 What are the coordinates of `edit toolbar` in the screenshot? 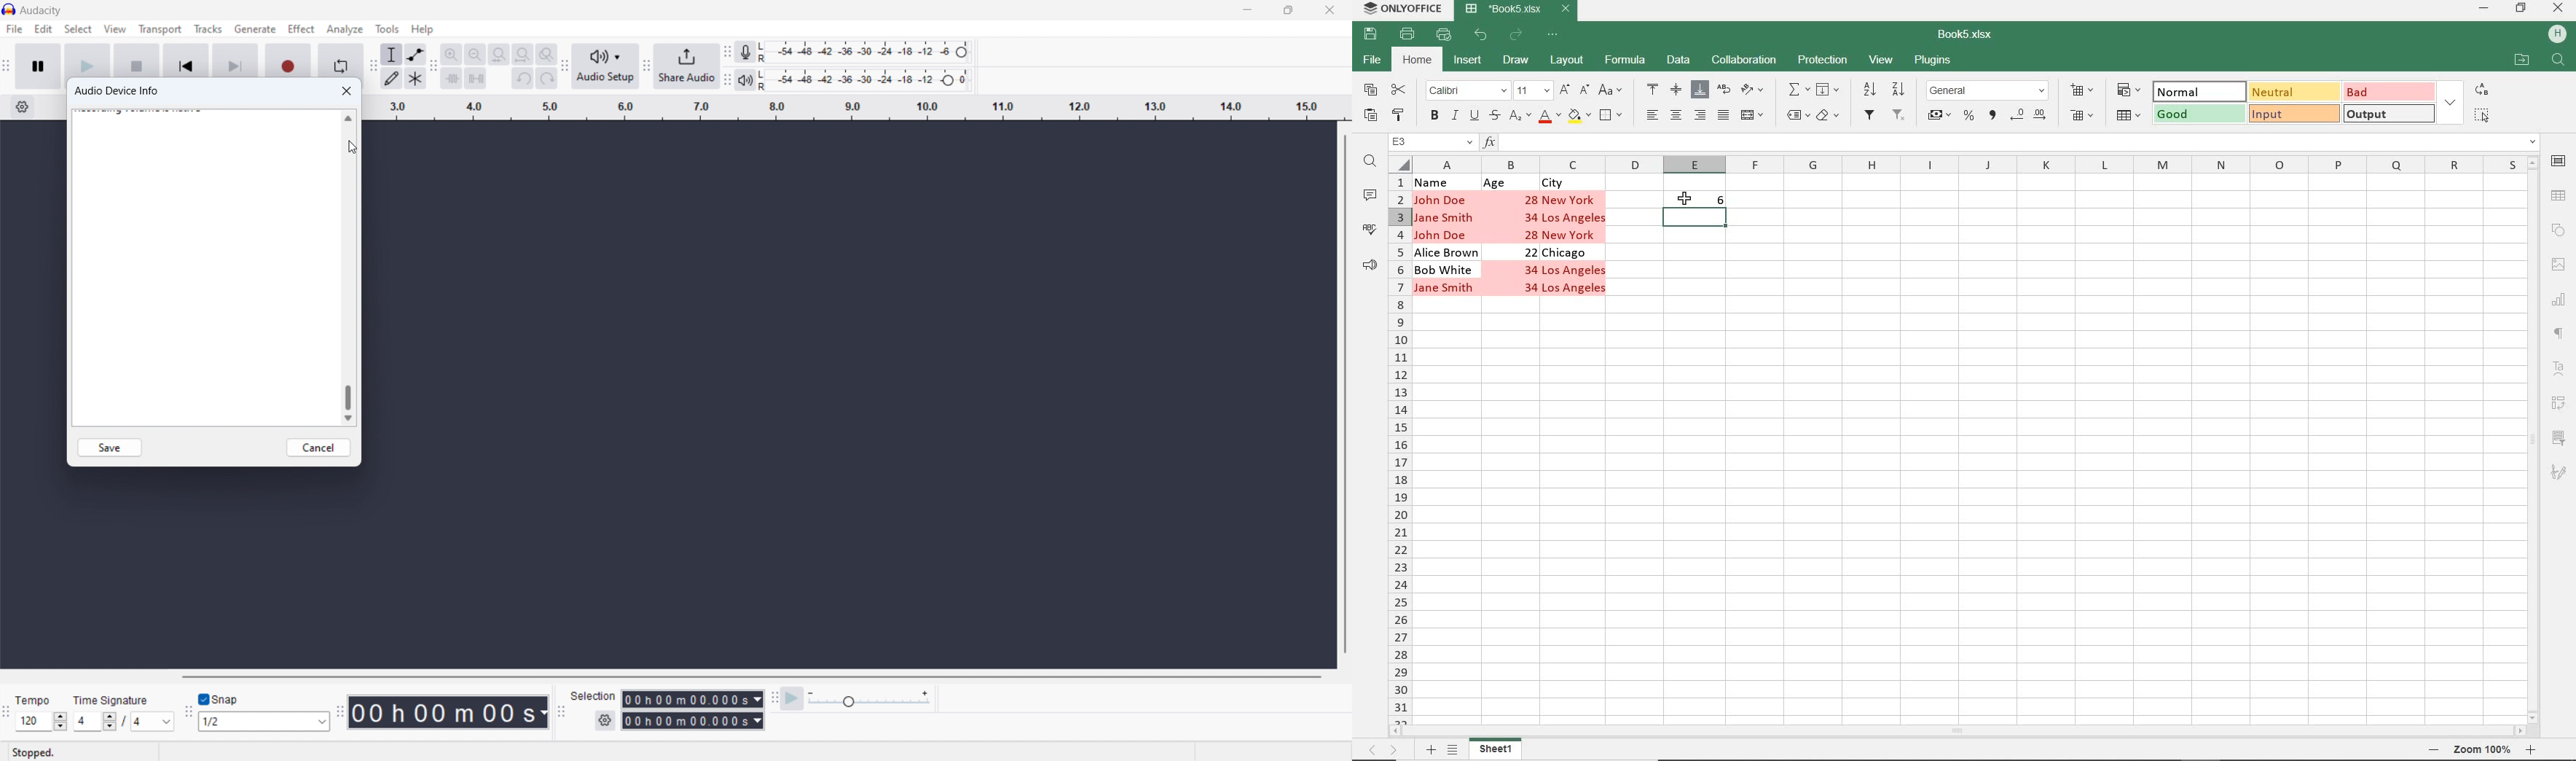 It's located at (434, 66).